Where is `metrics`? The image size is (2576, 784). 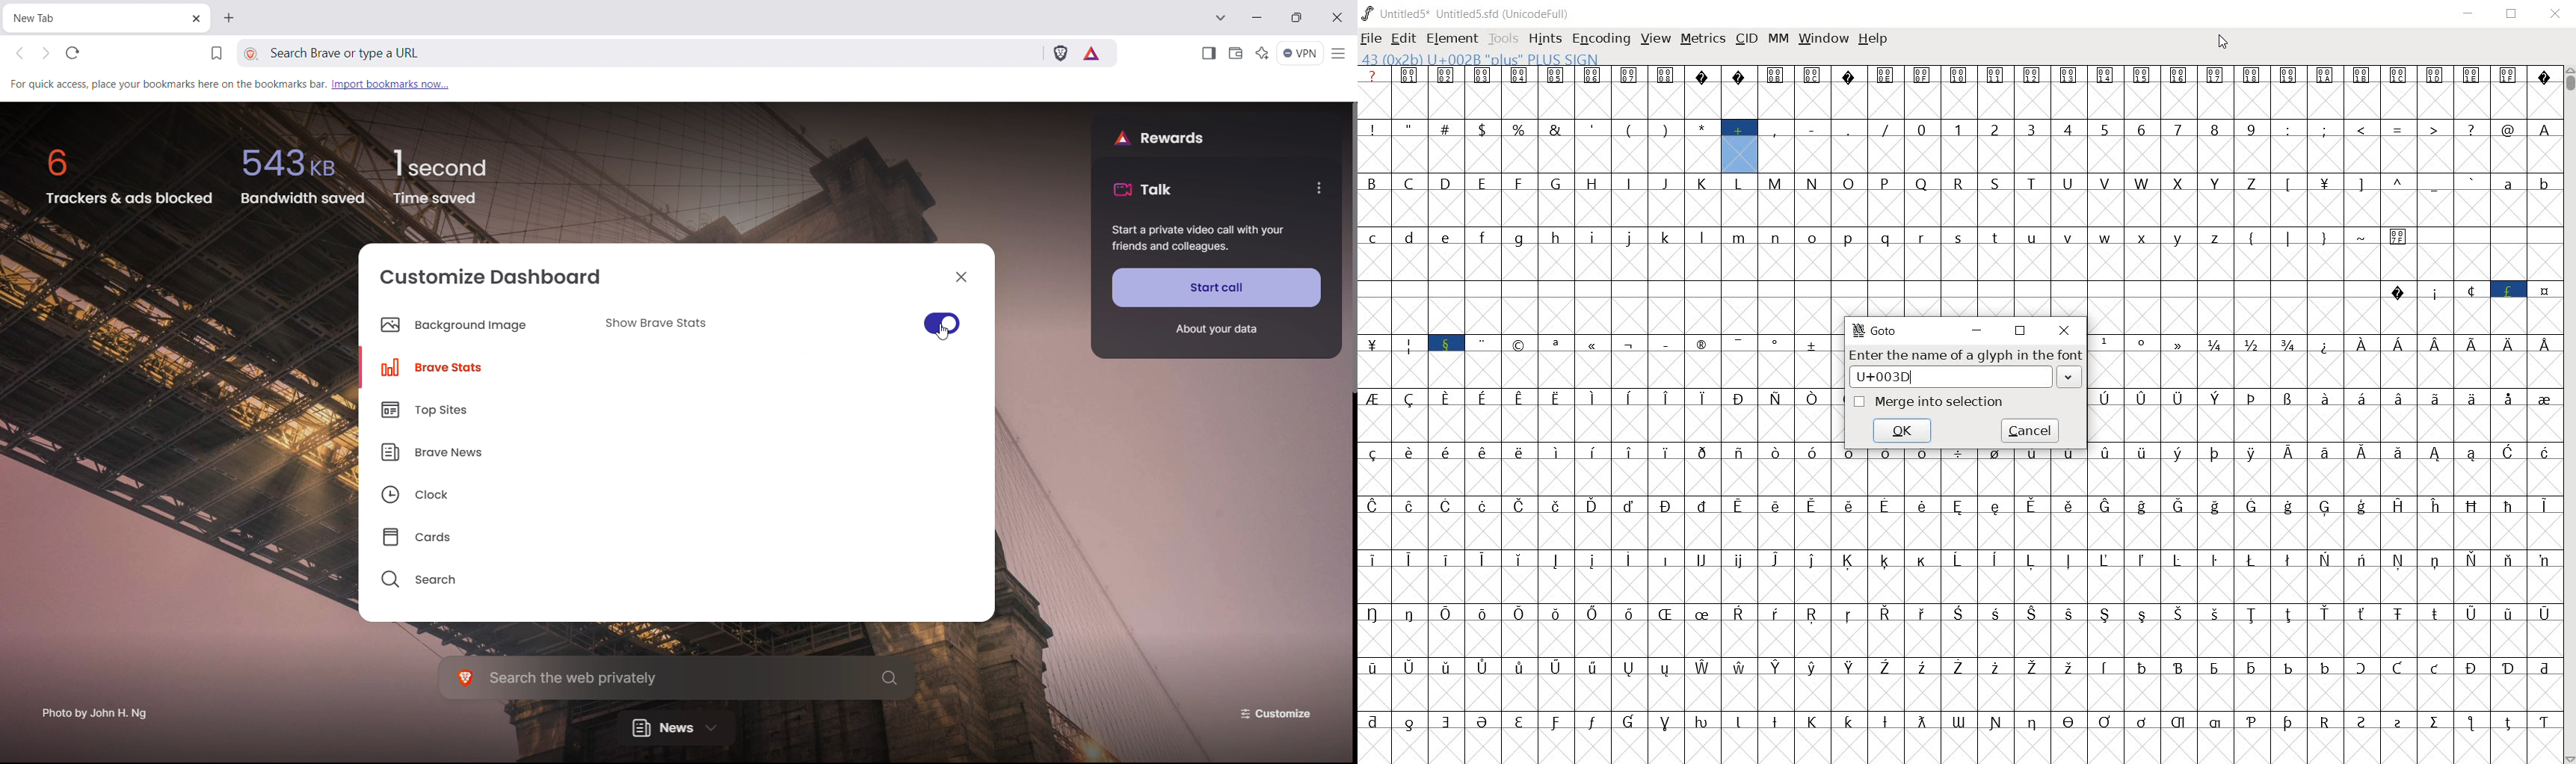 metrics is located at coordinates (1702, 39).